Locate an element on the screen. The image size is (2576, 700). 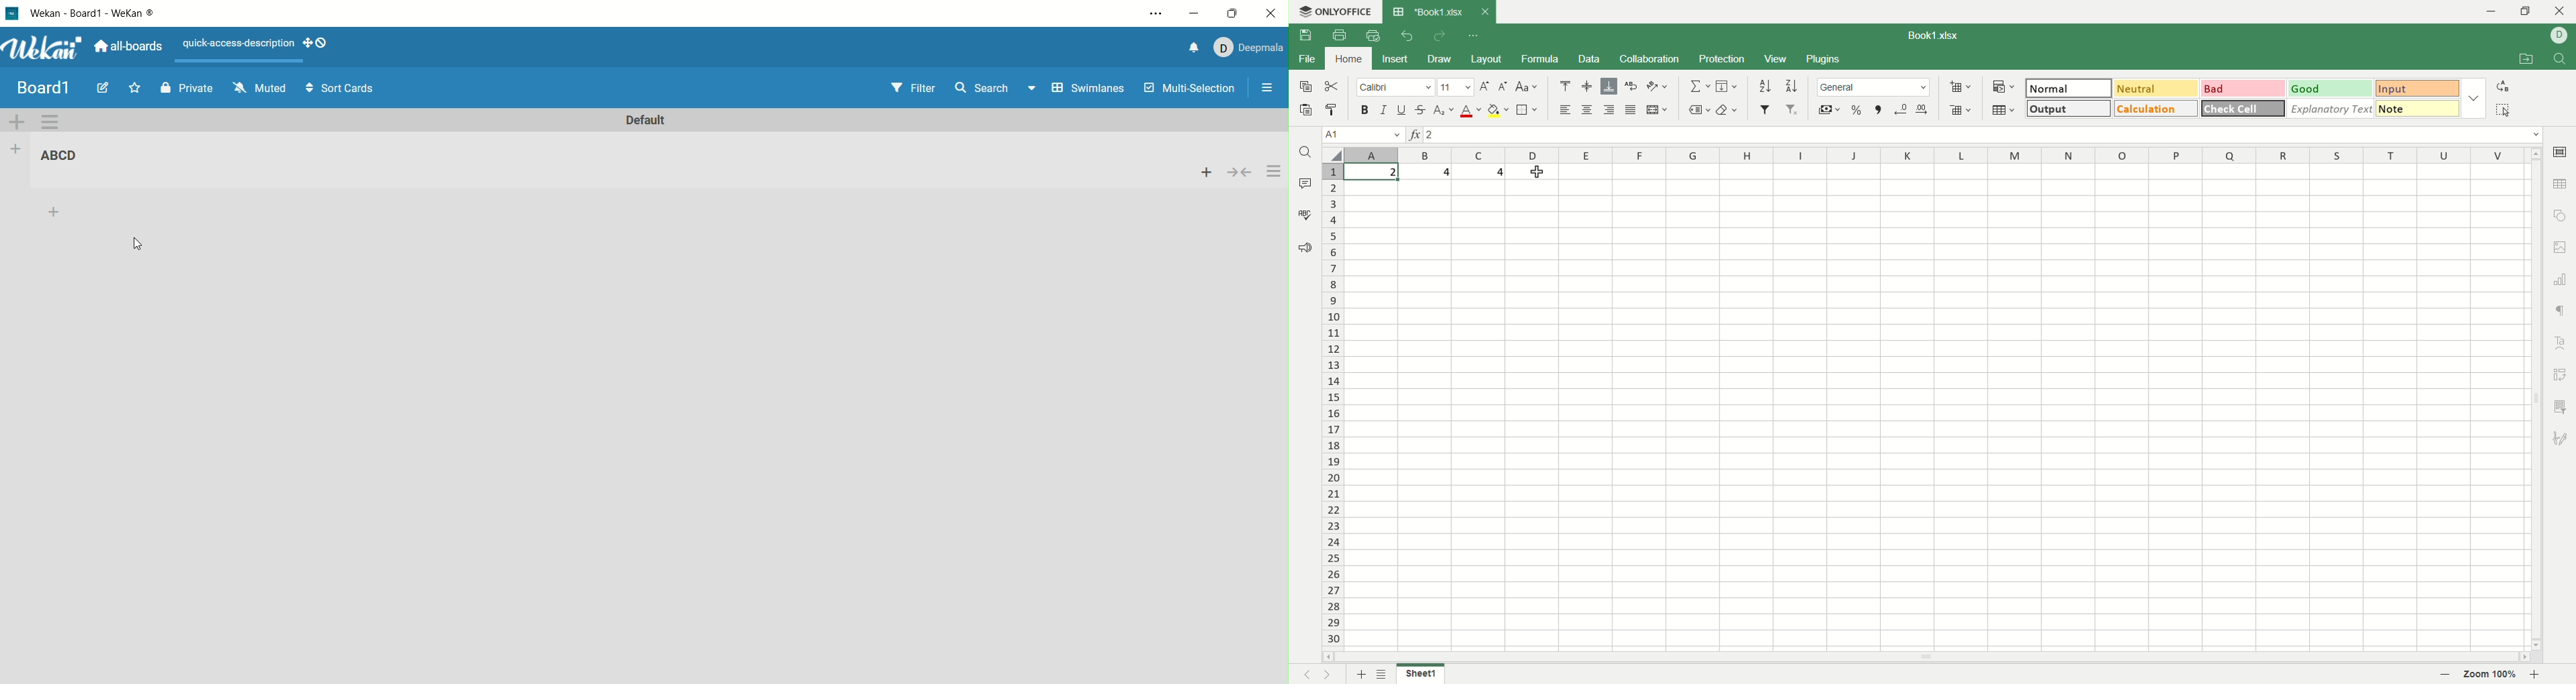
strikethrough is located at coordinates (1421, 111).